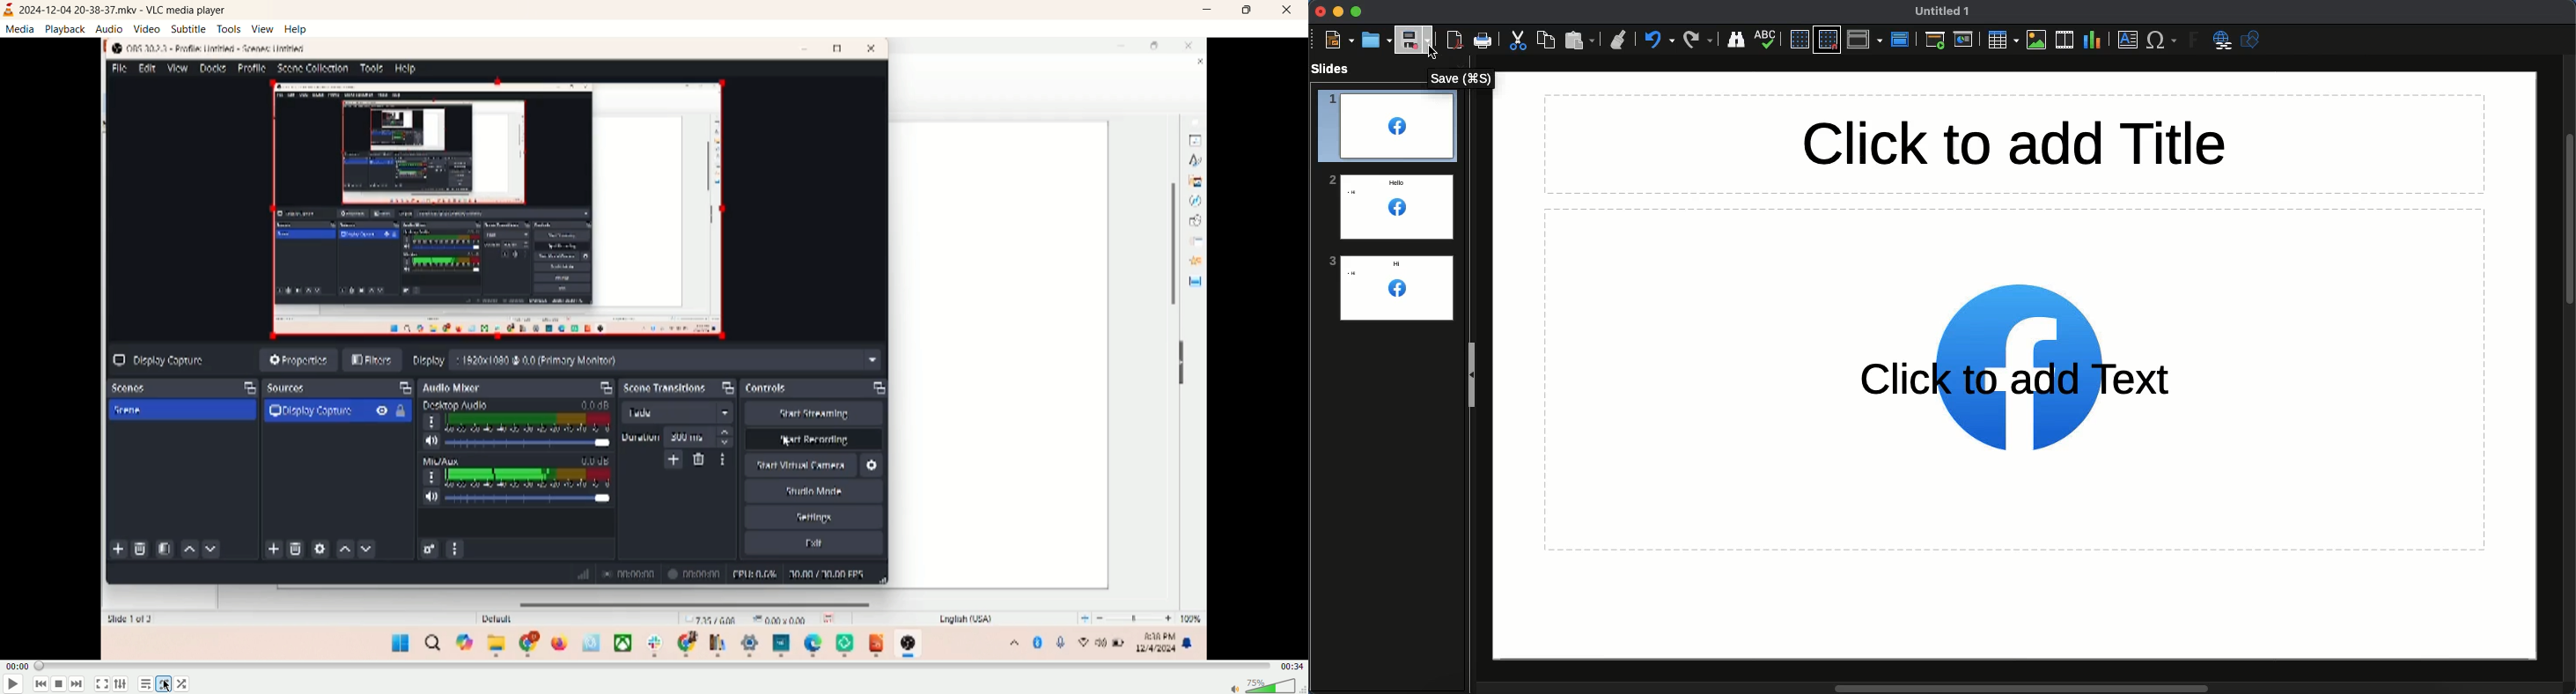  Describe the element at coordinates (1581, 41) in the screenshot. I see `Paste` at that location.